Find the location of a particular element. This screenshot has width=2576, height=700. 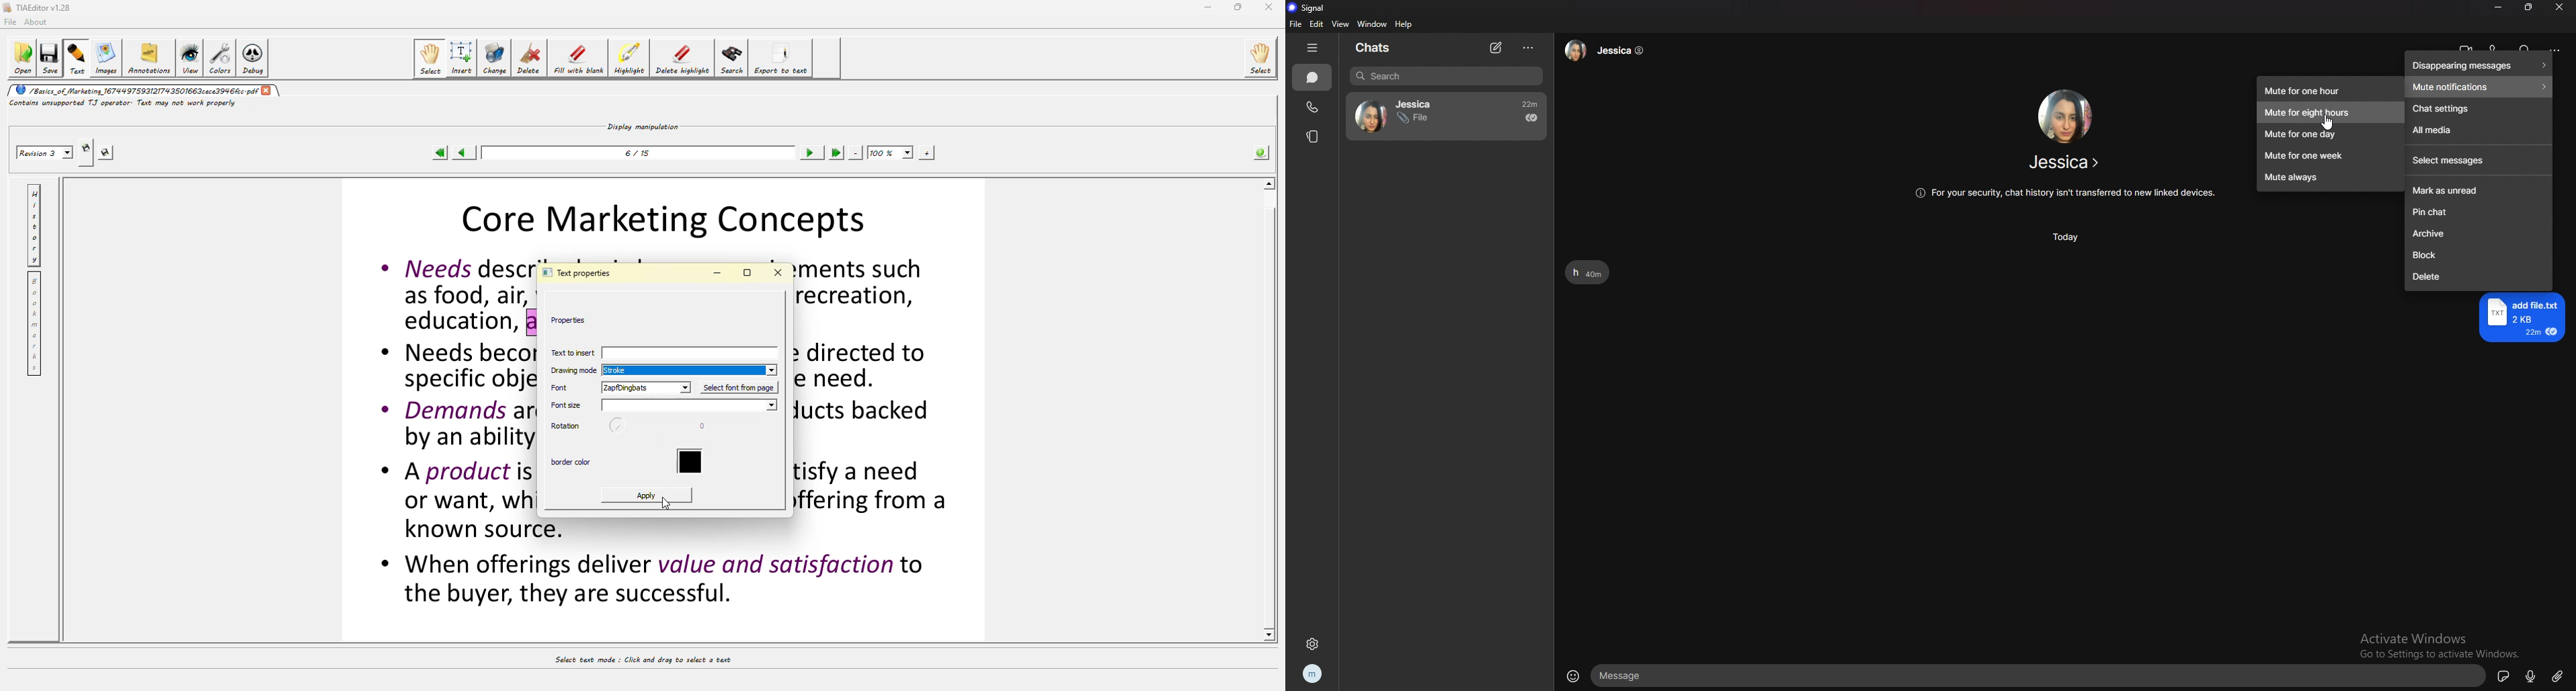

Jessica > is located at coordinates (2070, 164).